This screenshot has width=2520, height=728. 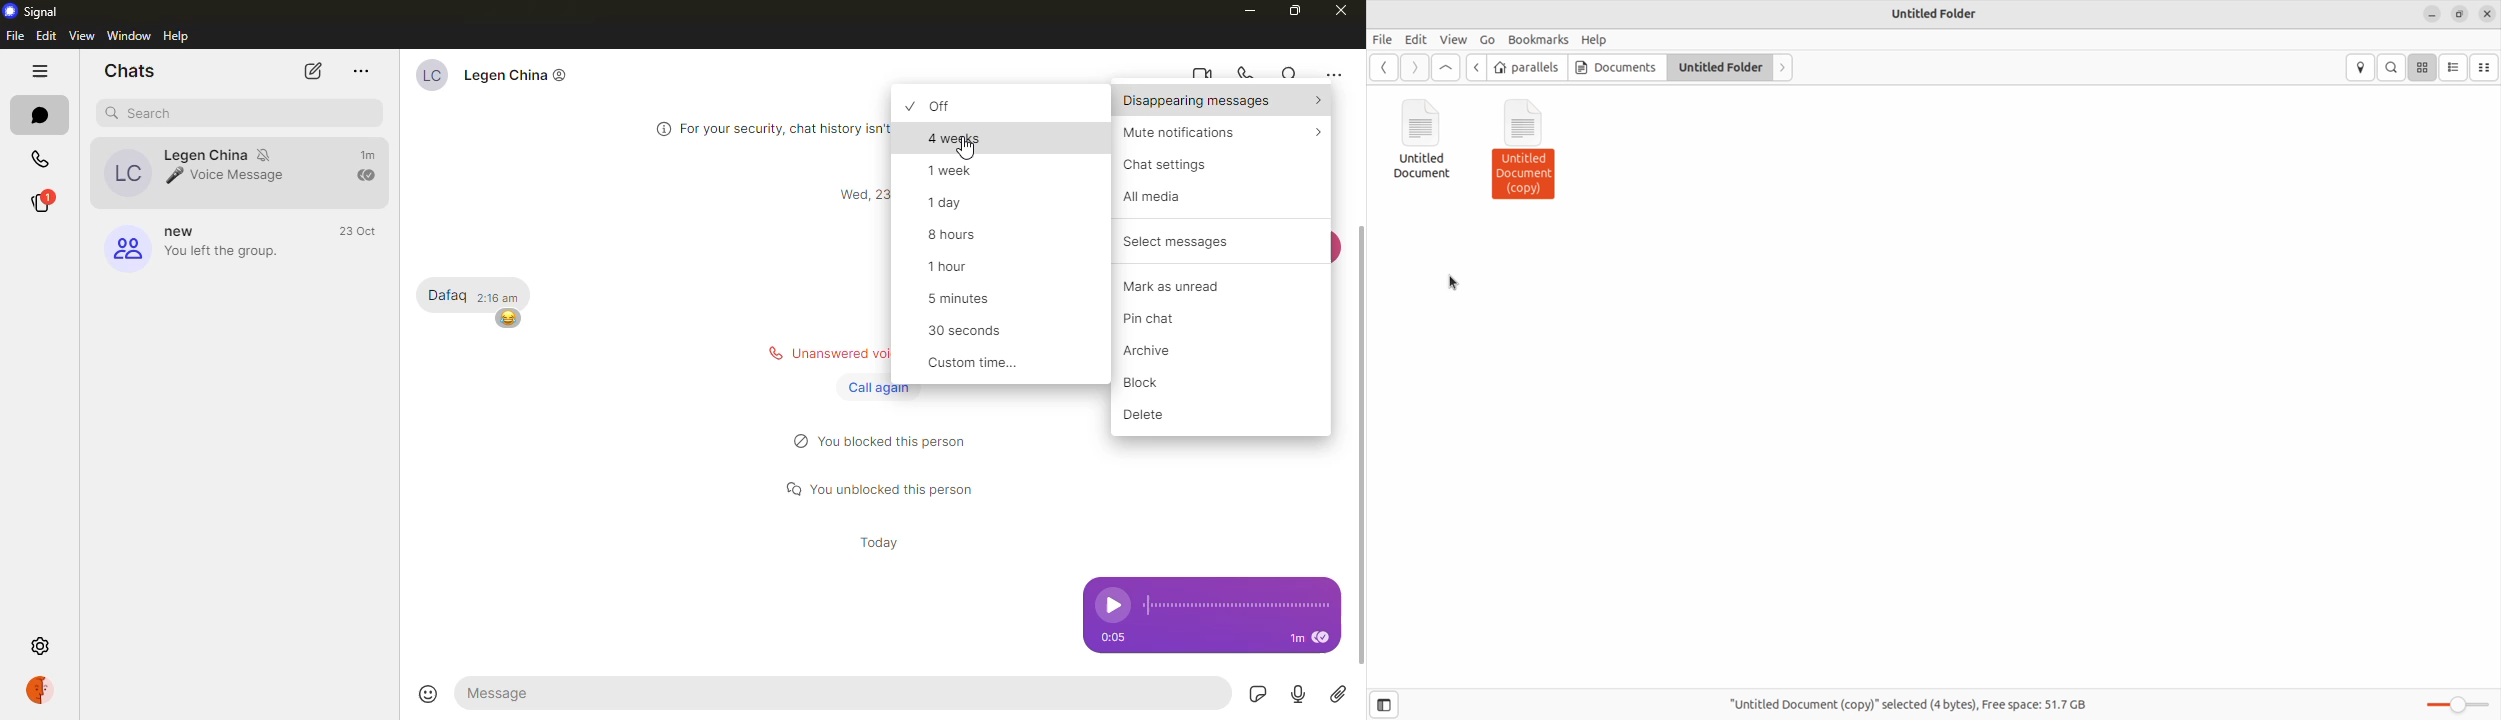 I want to click on sticker, so click(x=1259, y=694).